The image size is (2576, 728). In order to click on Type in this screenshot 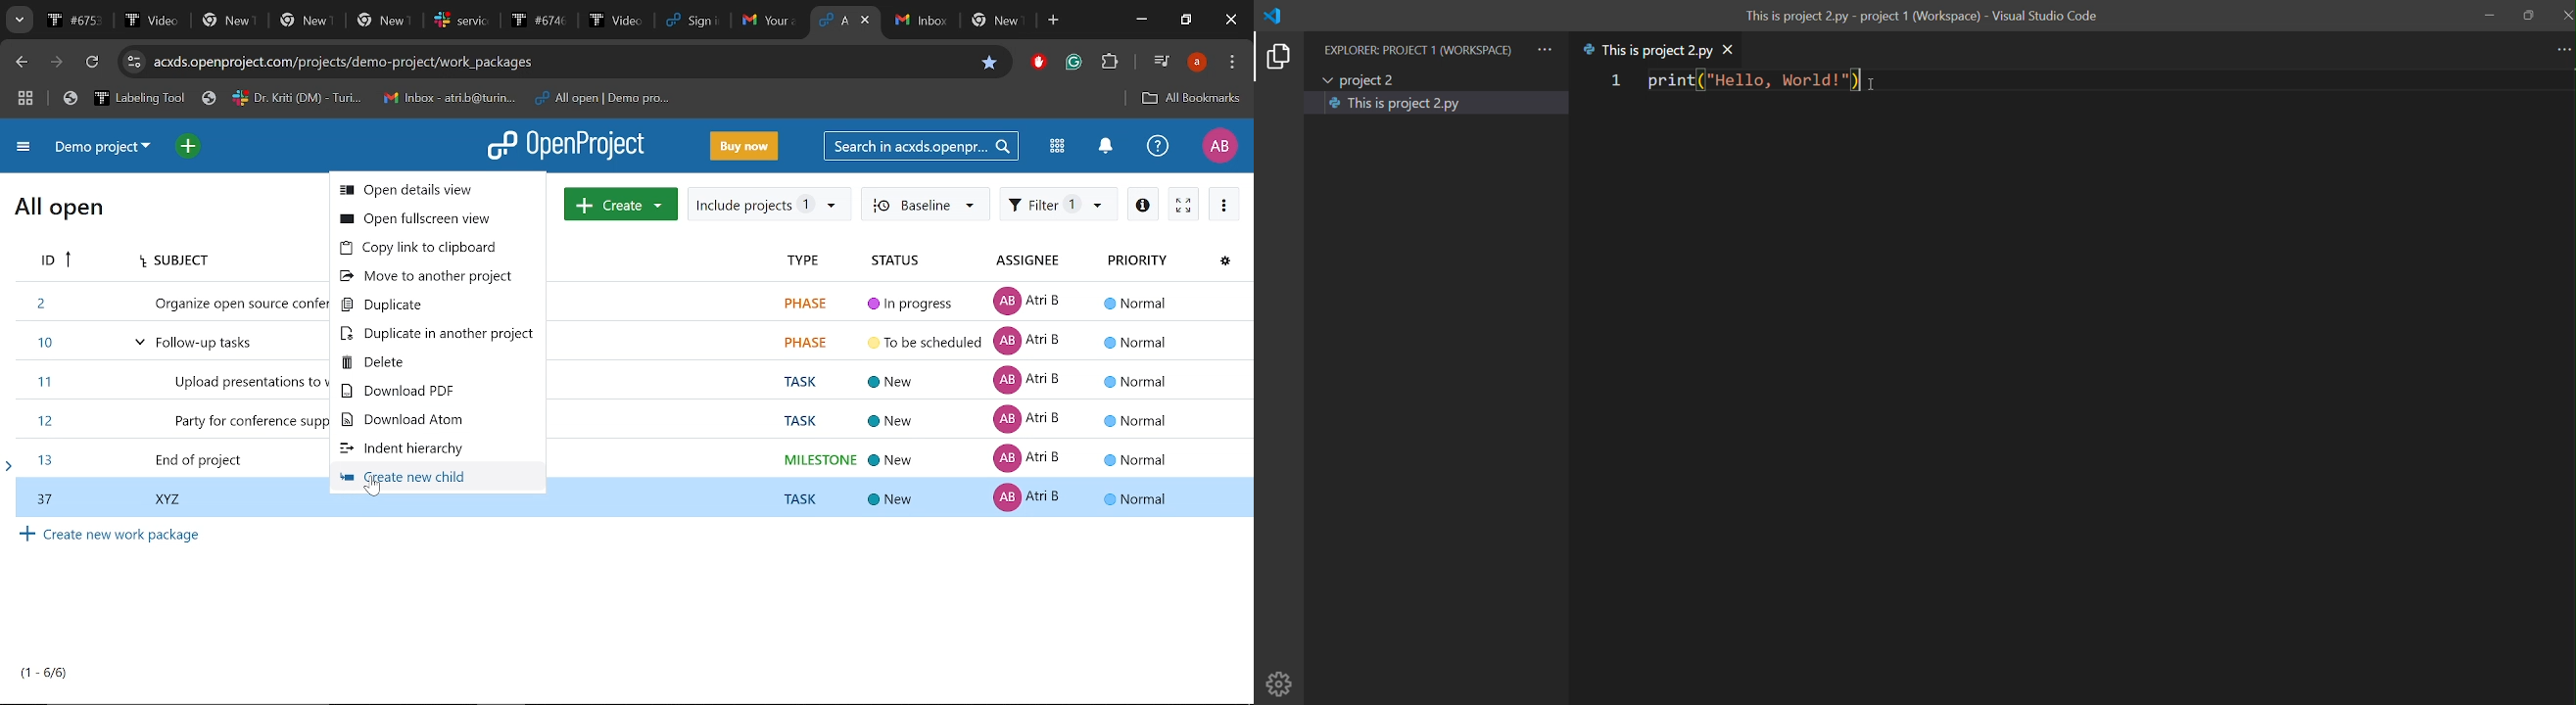, I will do `click(800, 262)`.